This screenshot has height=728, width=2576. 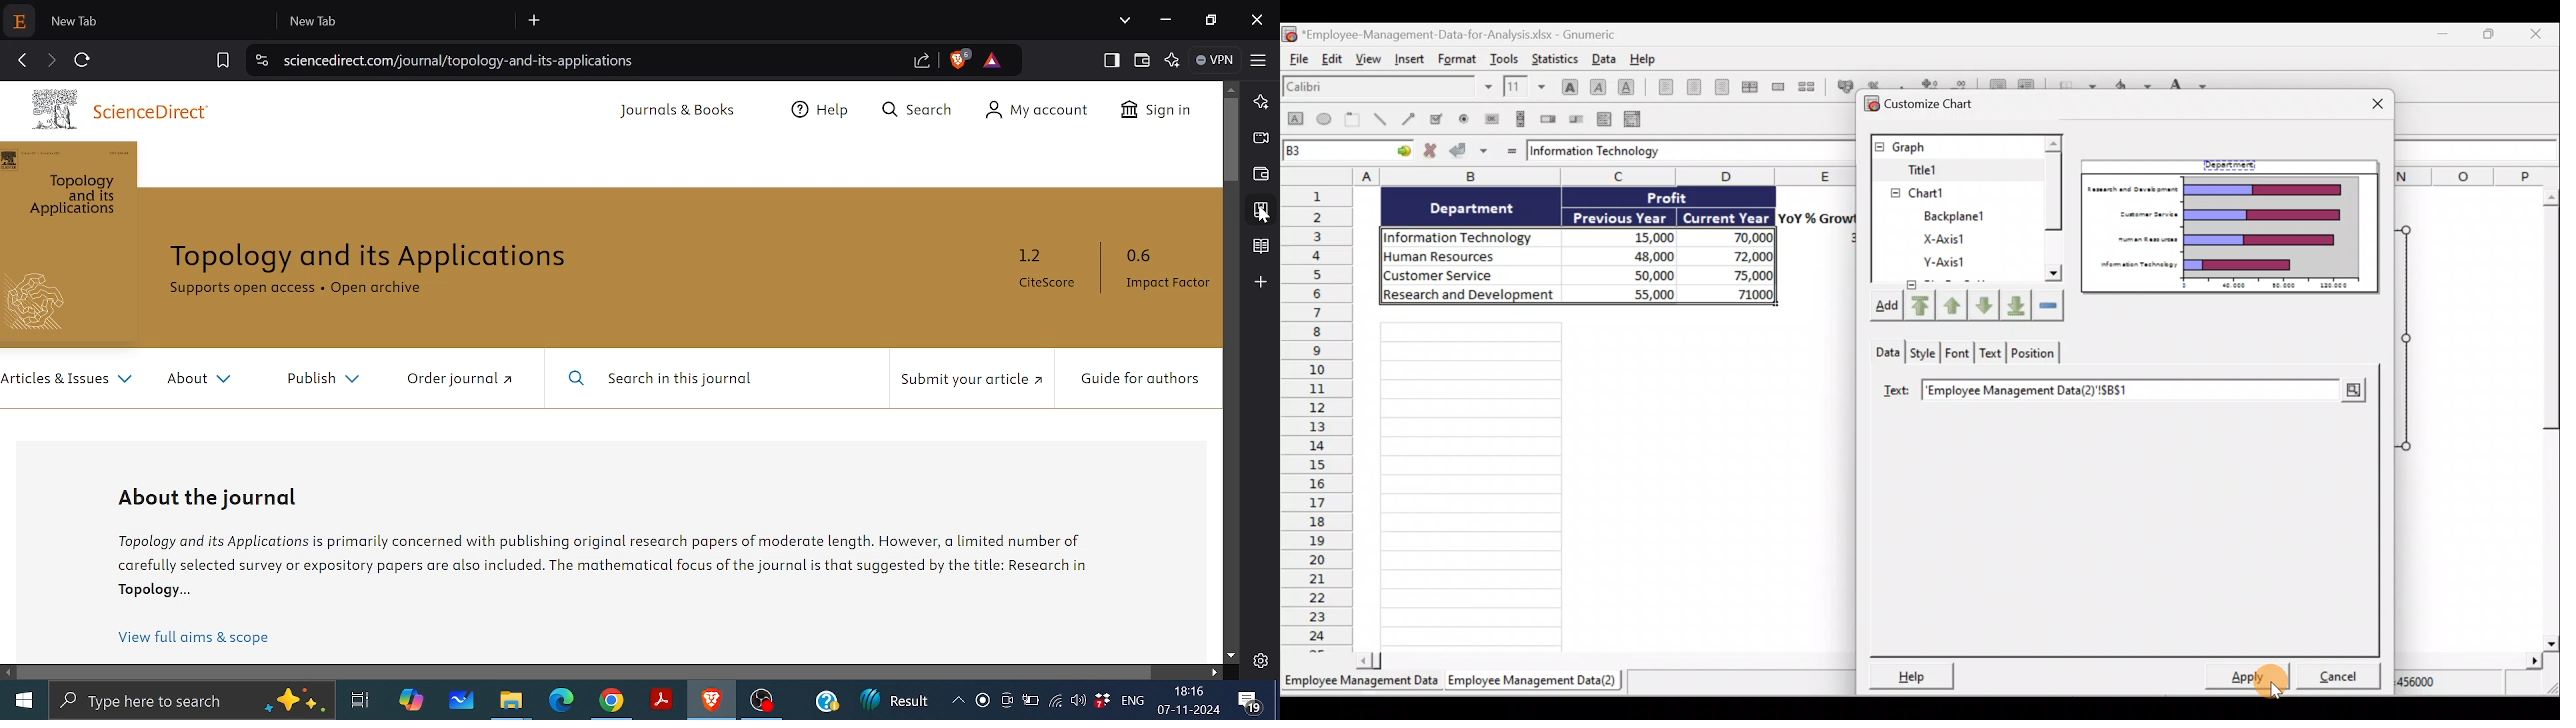 I want to click on Underline, so click(x=1627, y=85).